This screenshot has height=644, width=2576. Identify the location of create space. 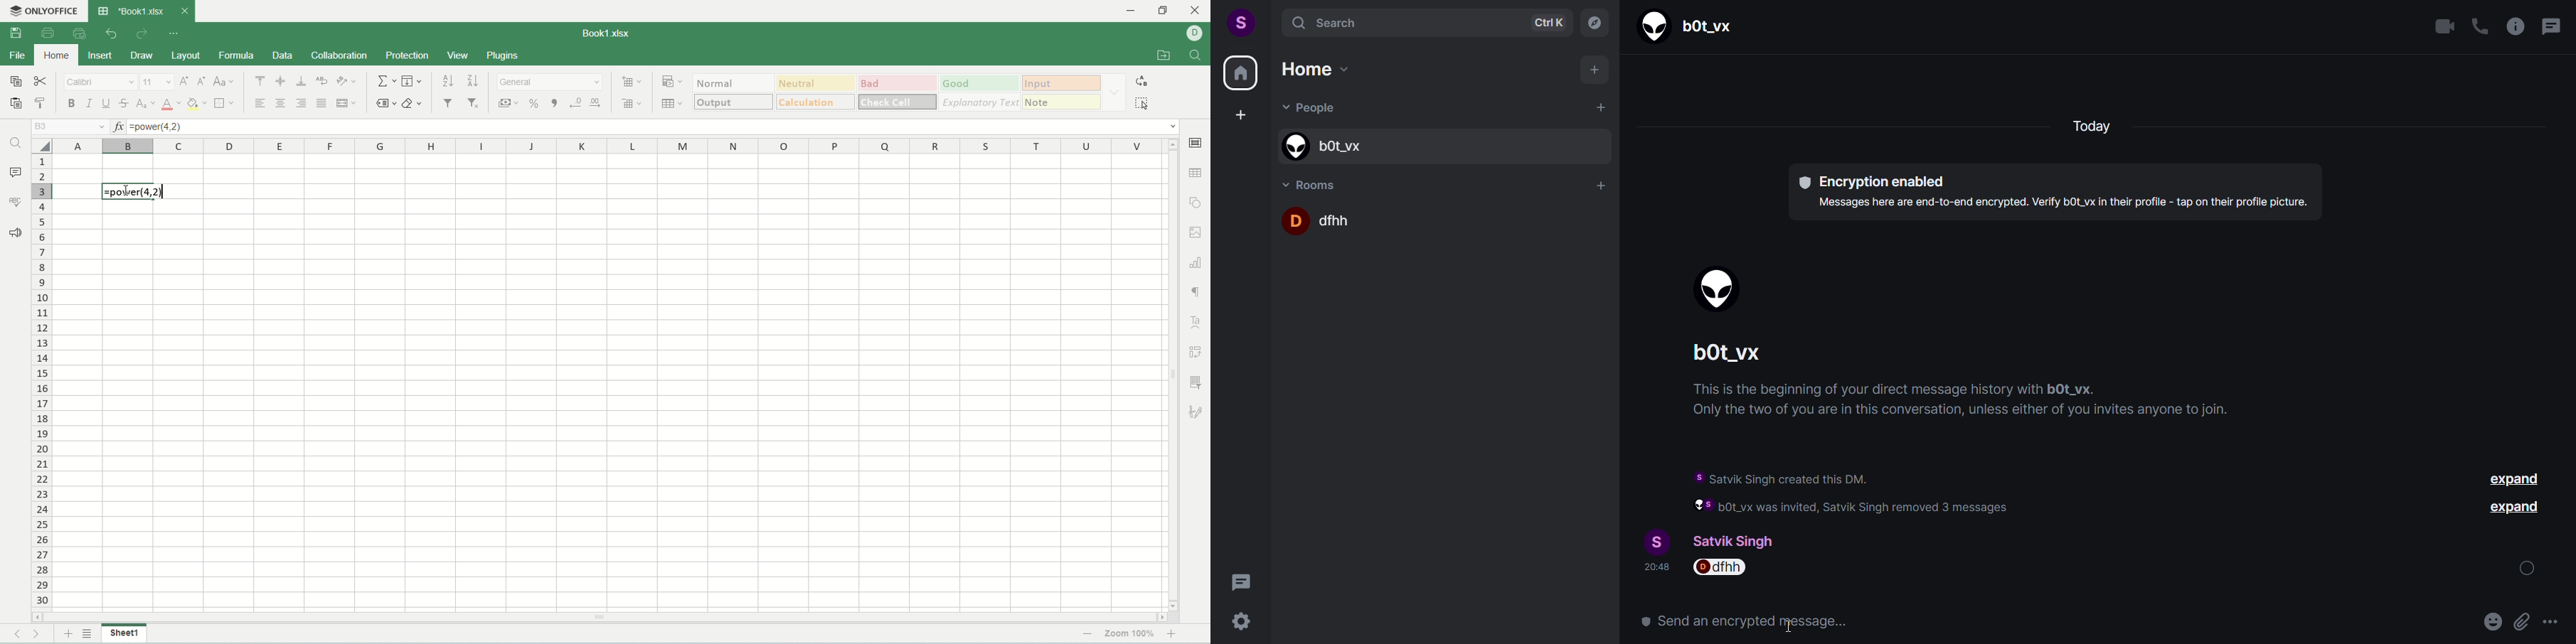
(1240, 116).